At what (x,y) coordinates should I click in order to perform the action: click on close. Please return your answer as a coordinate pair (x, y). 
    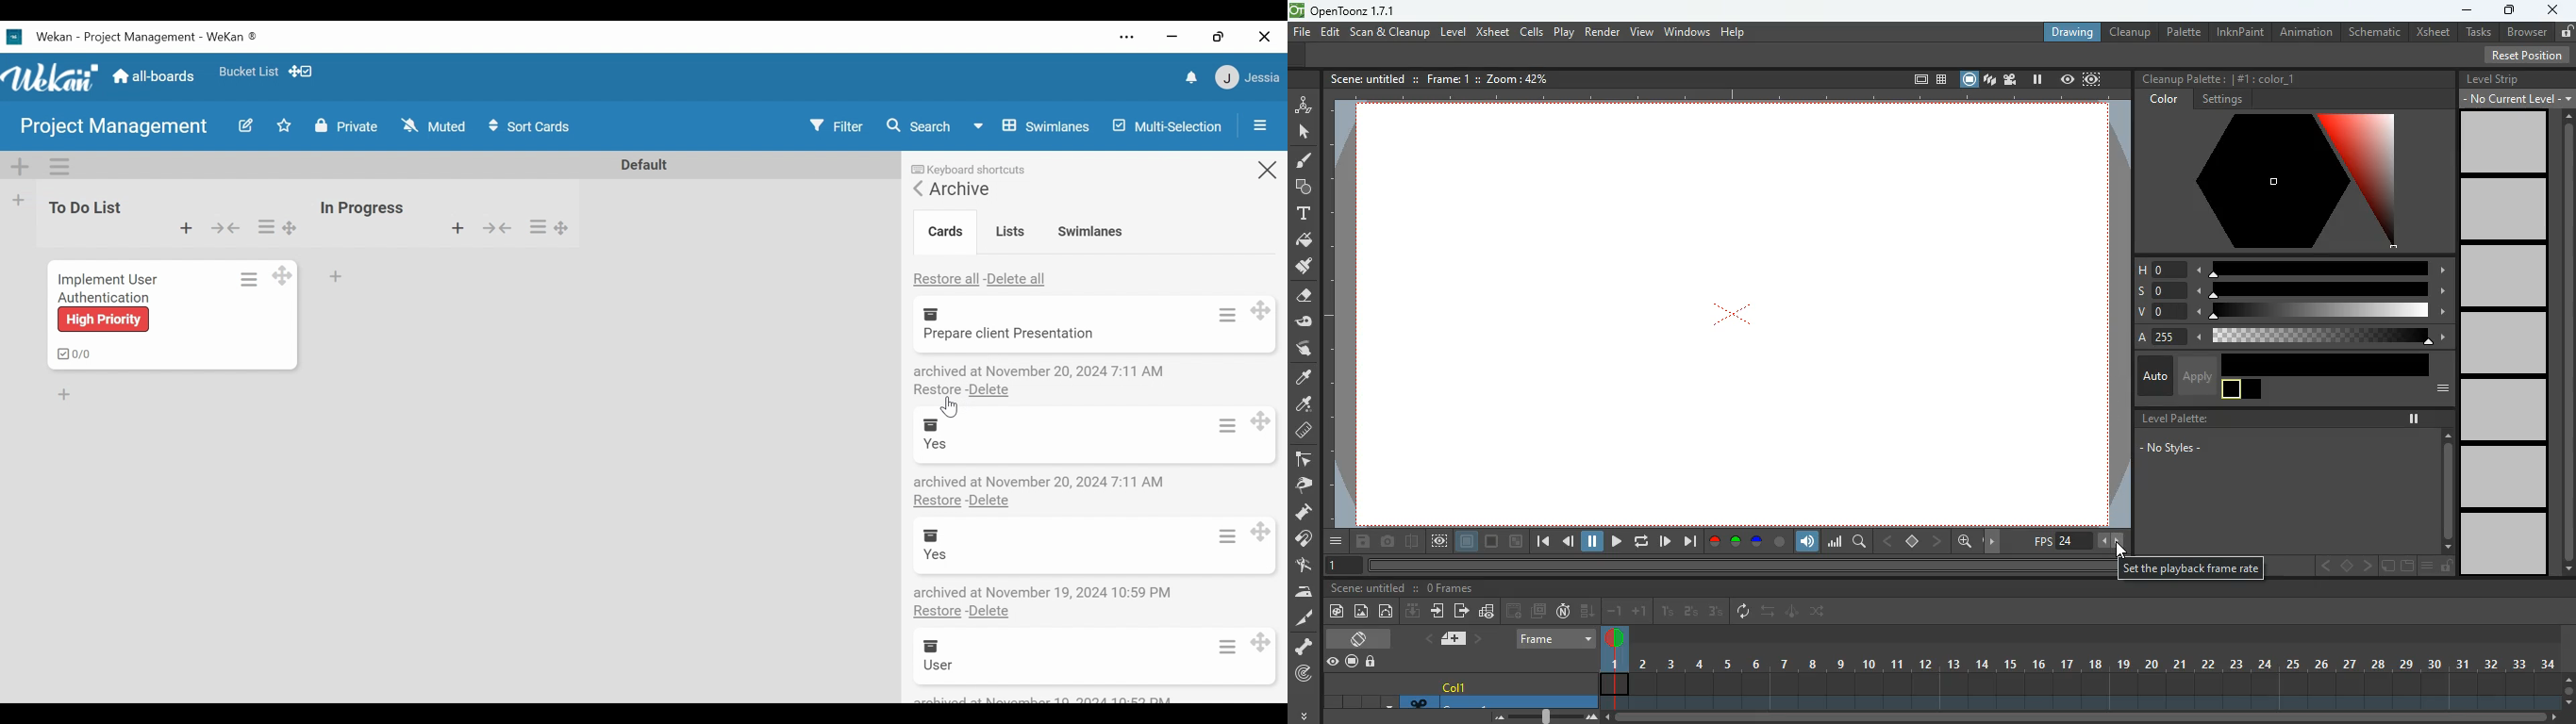
    Looking at the image, I should click on (2553, 8).